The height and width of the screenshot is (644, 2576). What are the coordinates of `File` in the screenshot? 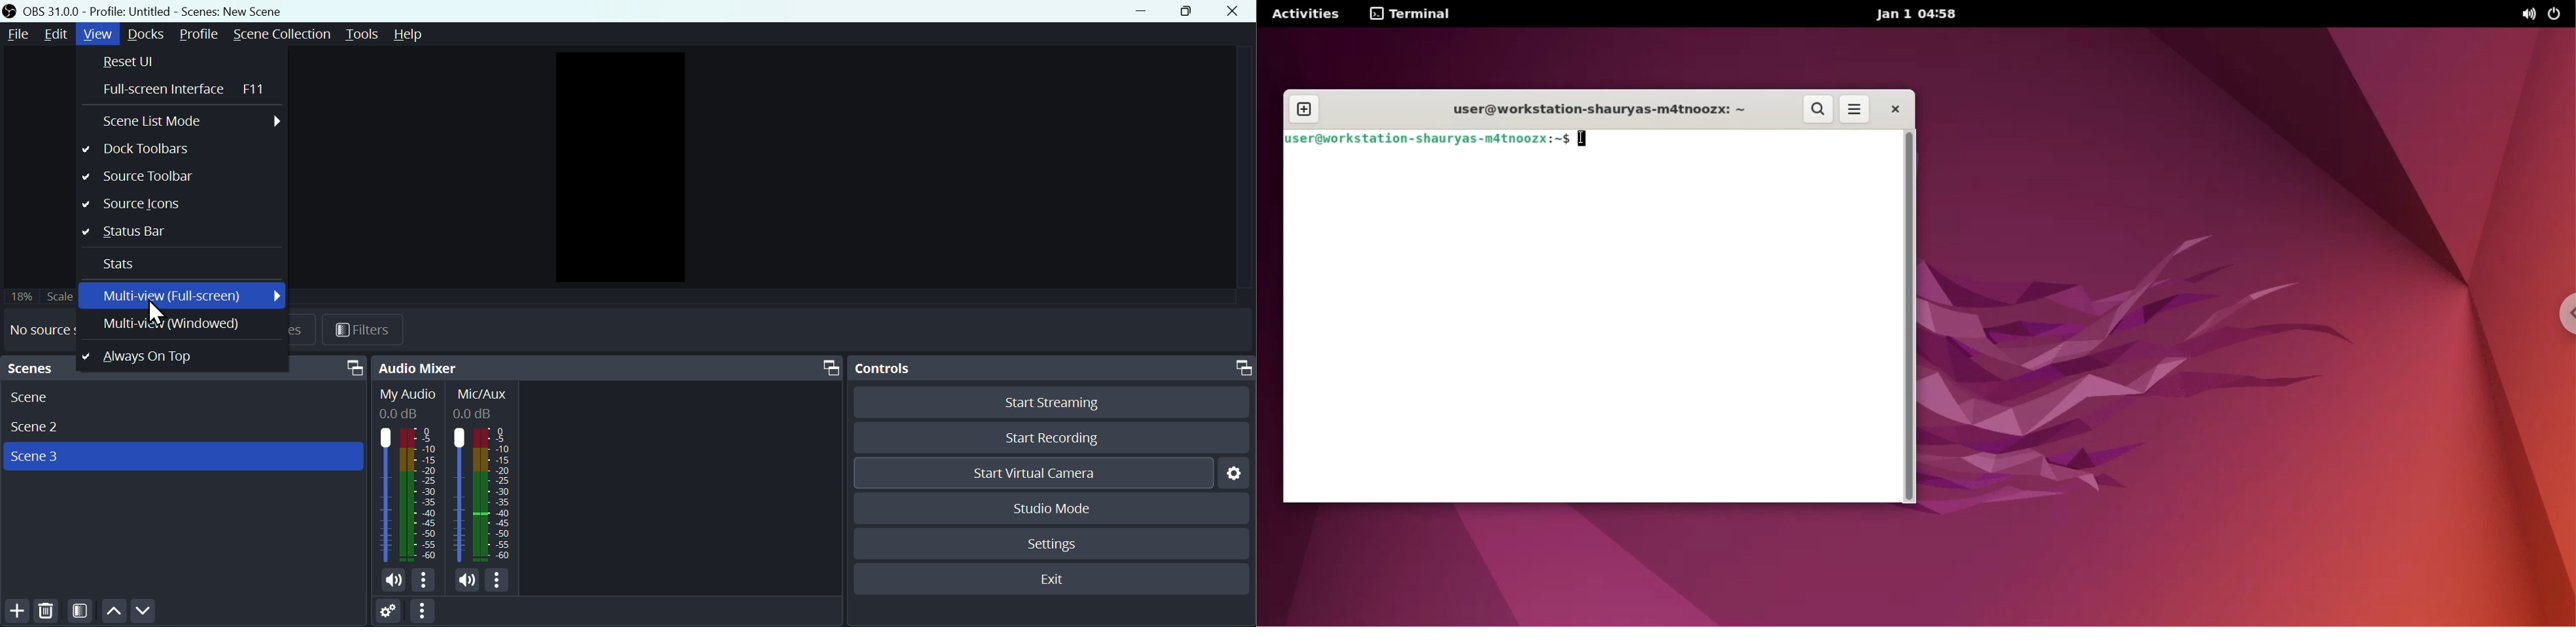 It's located at (16, 35).